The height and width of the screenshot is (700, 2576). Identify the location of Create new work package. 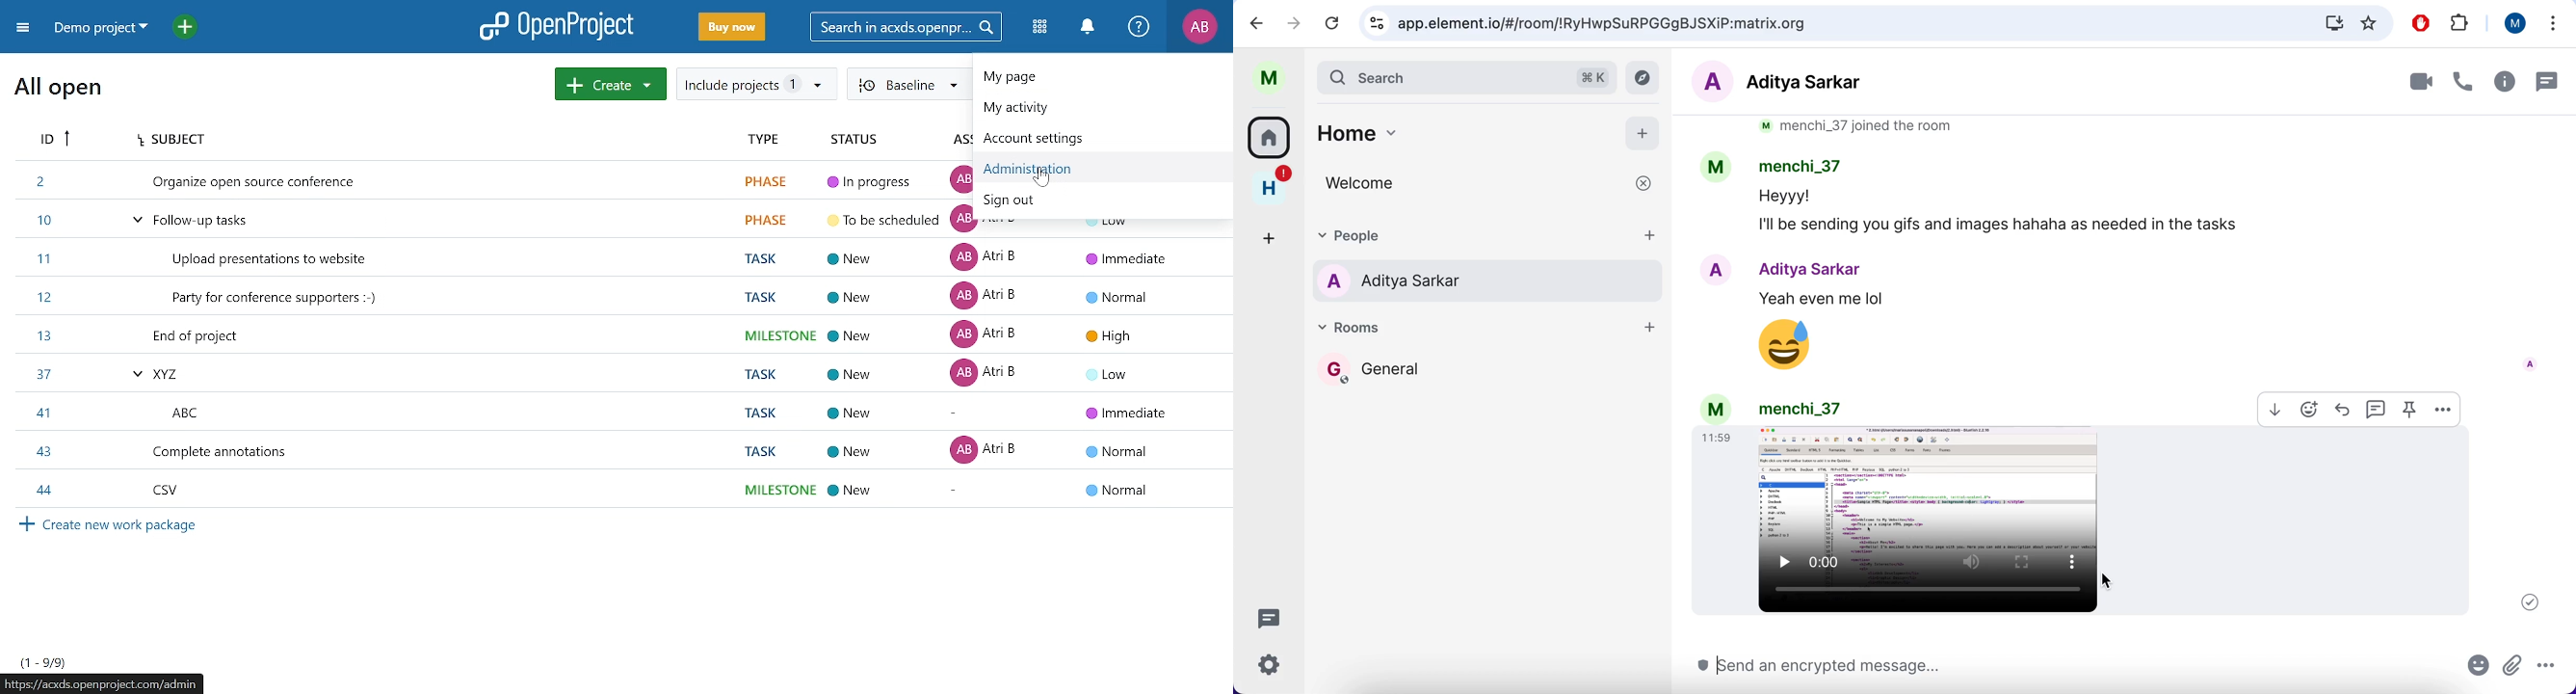
(141, 534).